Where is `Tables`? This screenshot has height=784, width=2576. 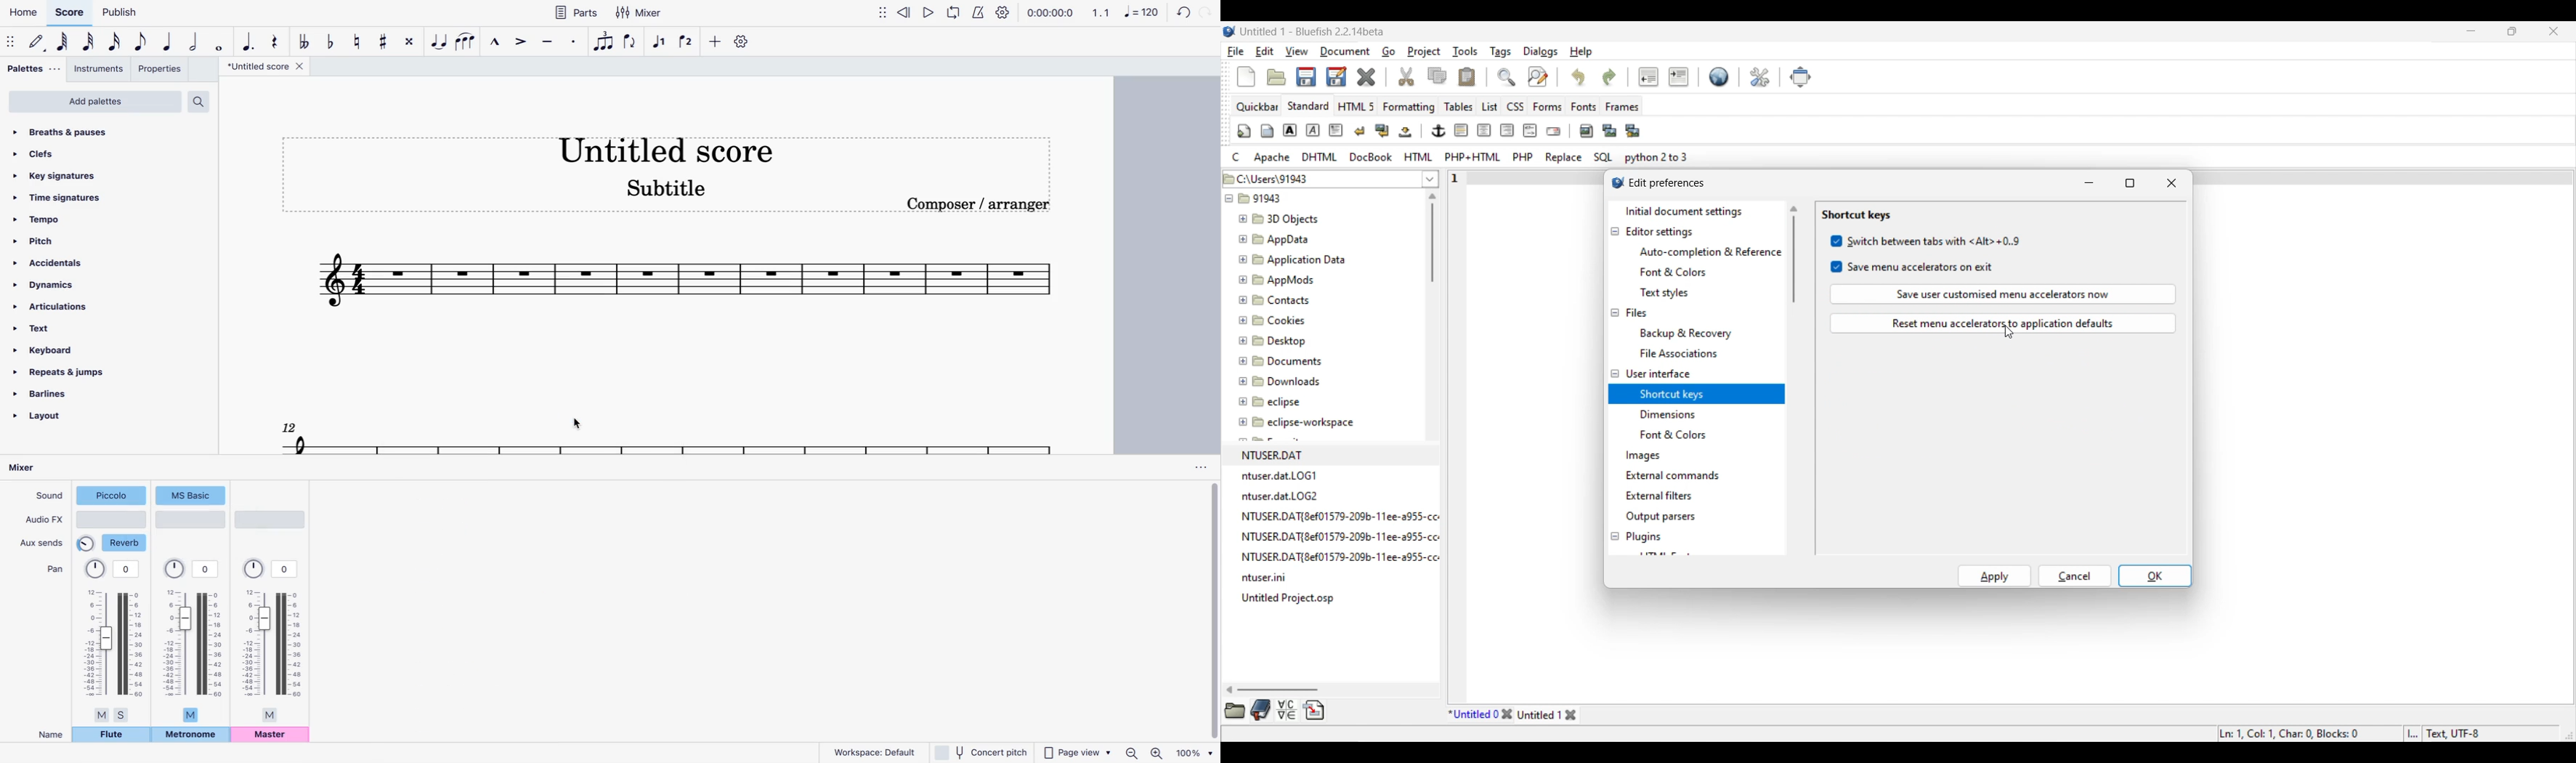
Tables is located at coordinates (1458, 106).